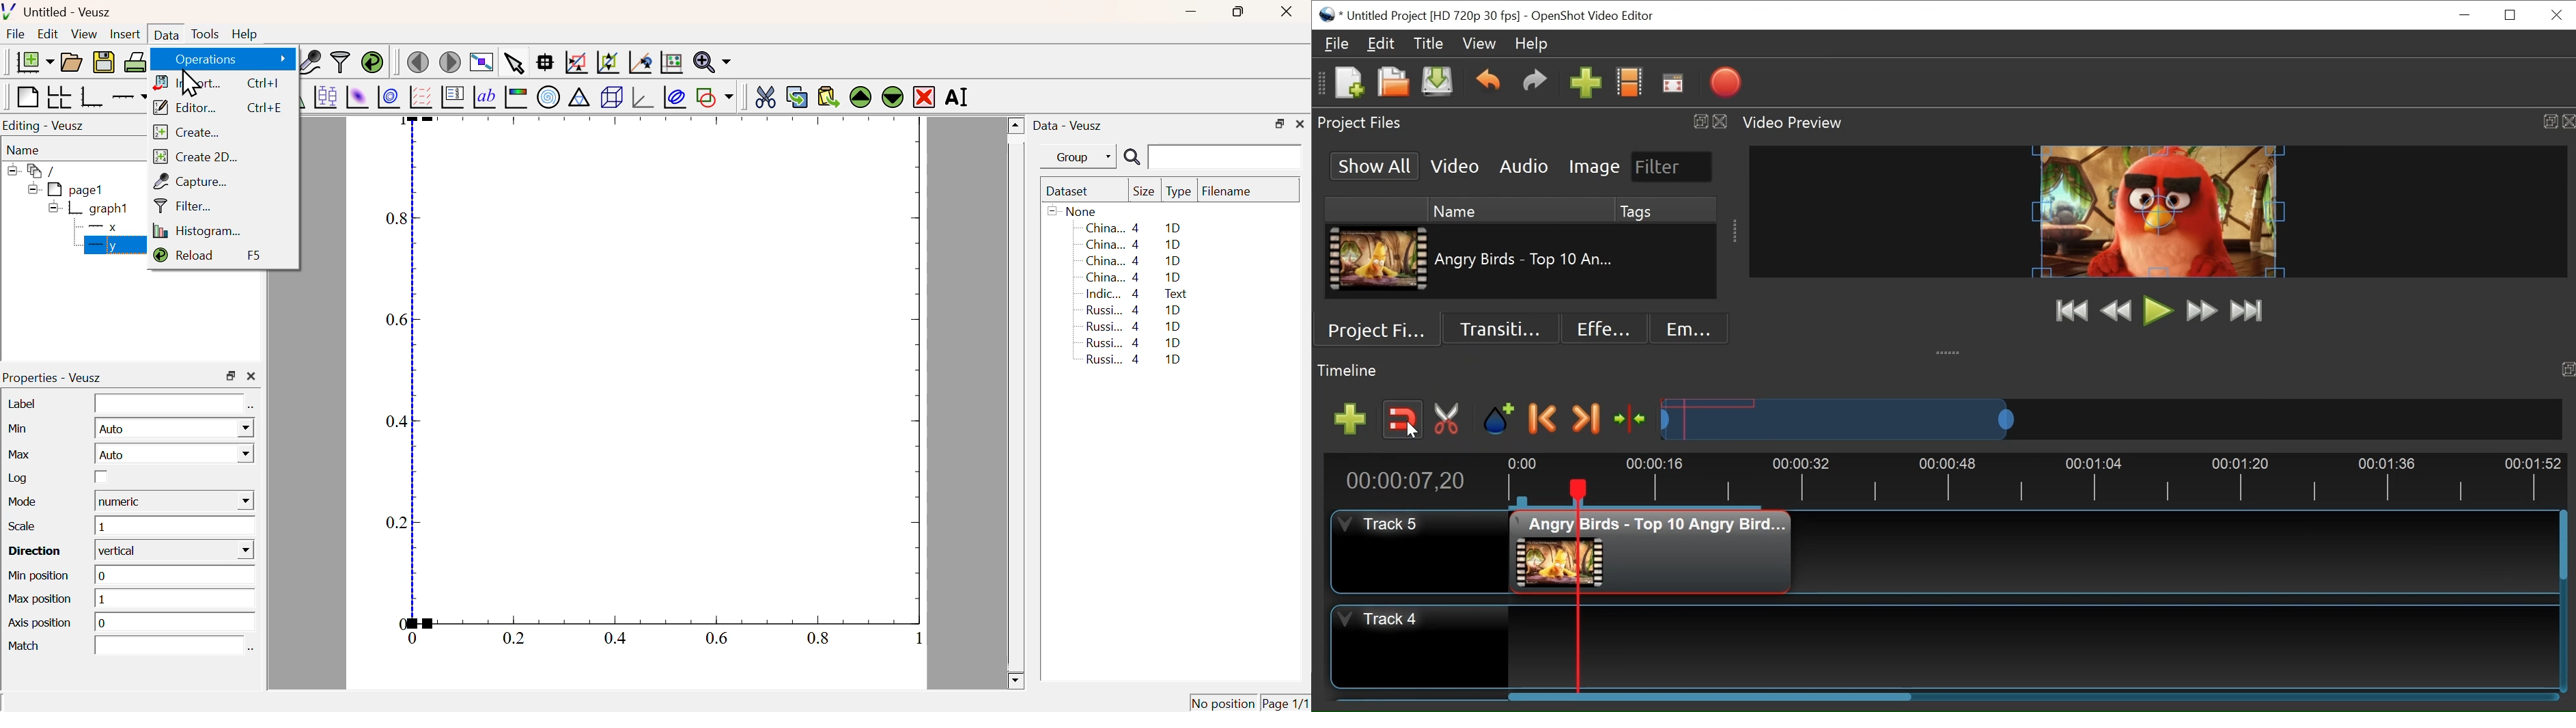  I want to click on Save Project, so click(1436, 82).